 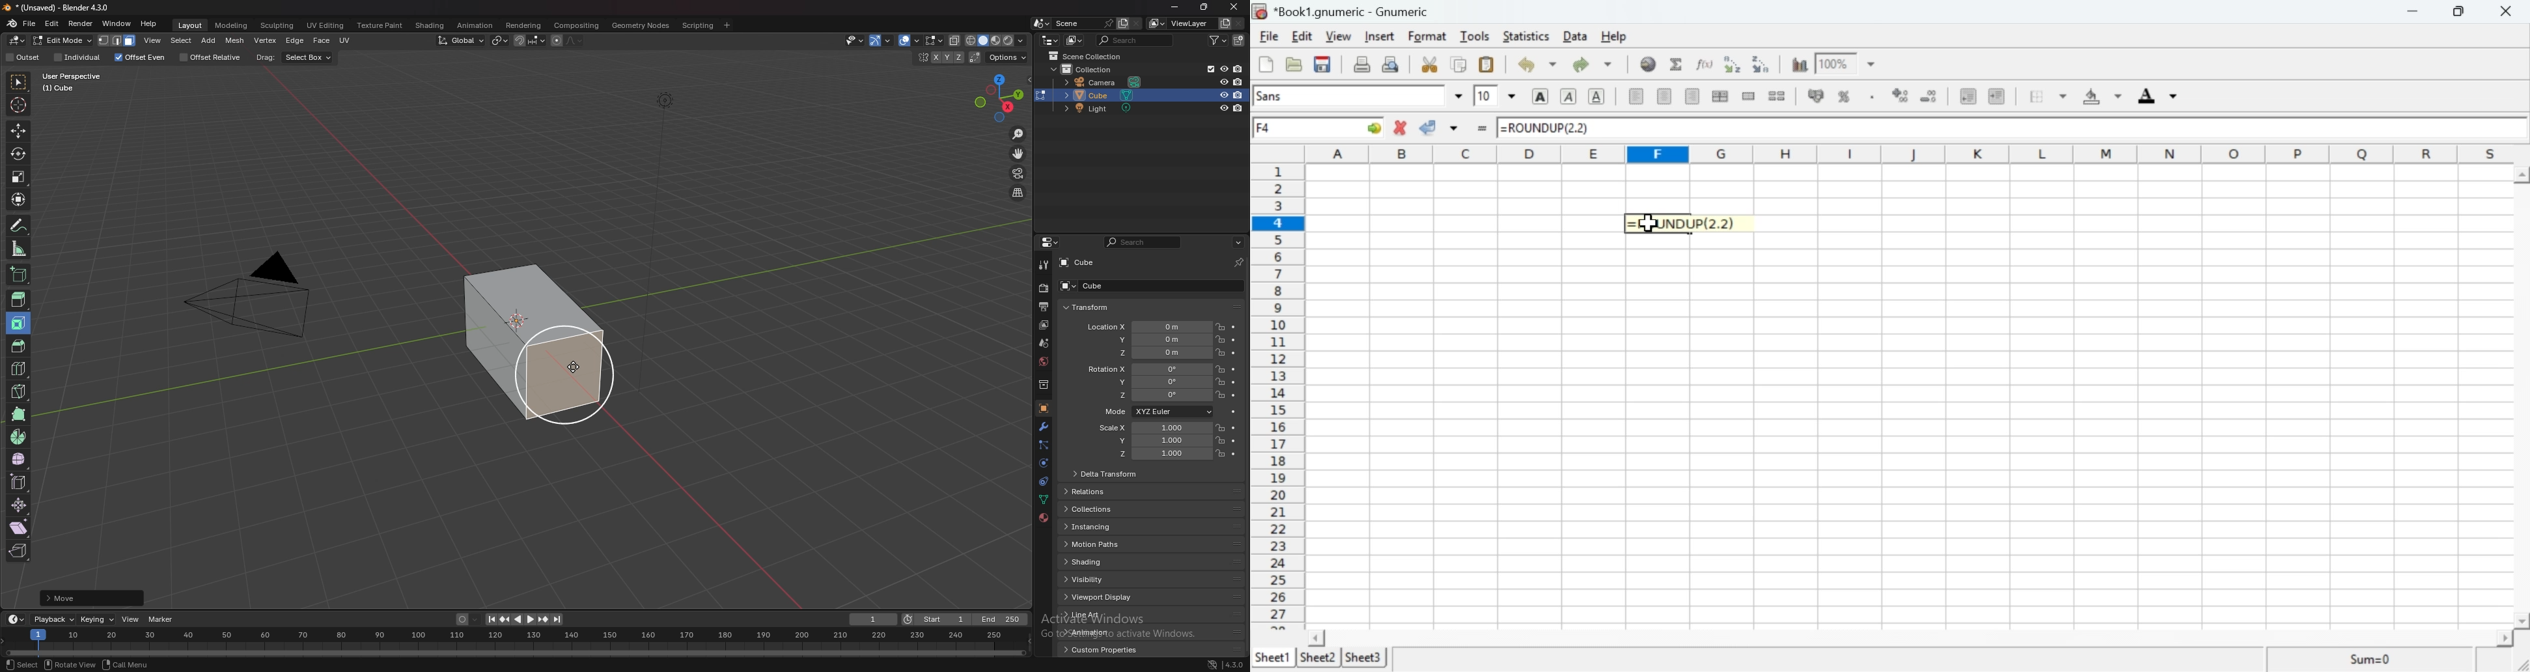 What do you see at coordinates (574, 366) in the screenshot?
I see `cursor` at bounding box center [574, 366].